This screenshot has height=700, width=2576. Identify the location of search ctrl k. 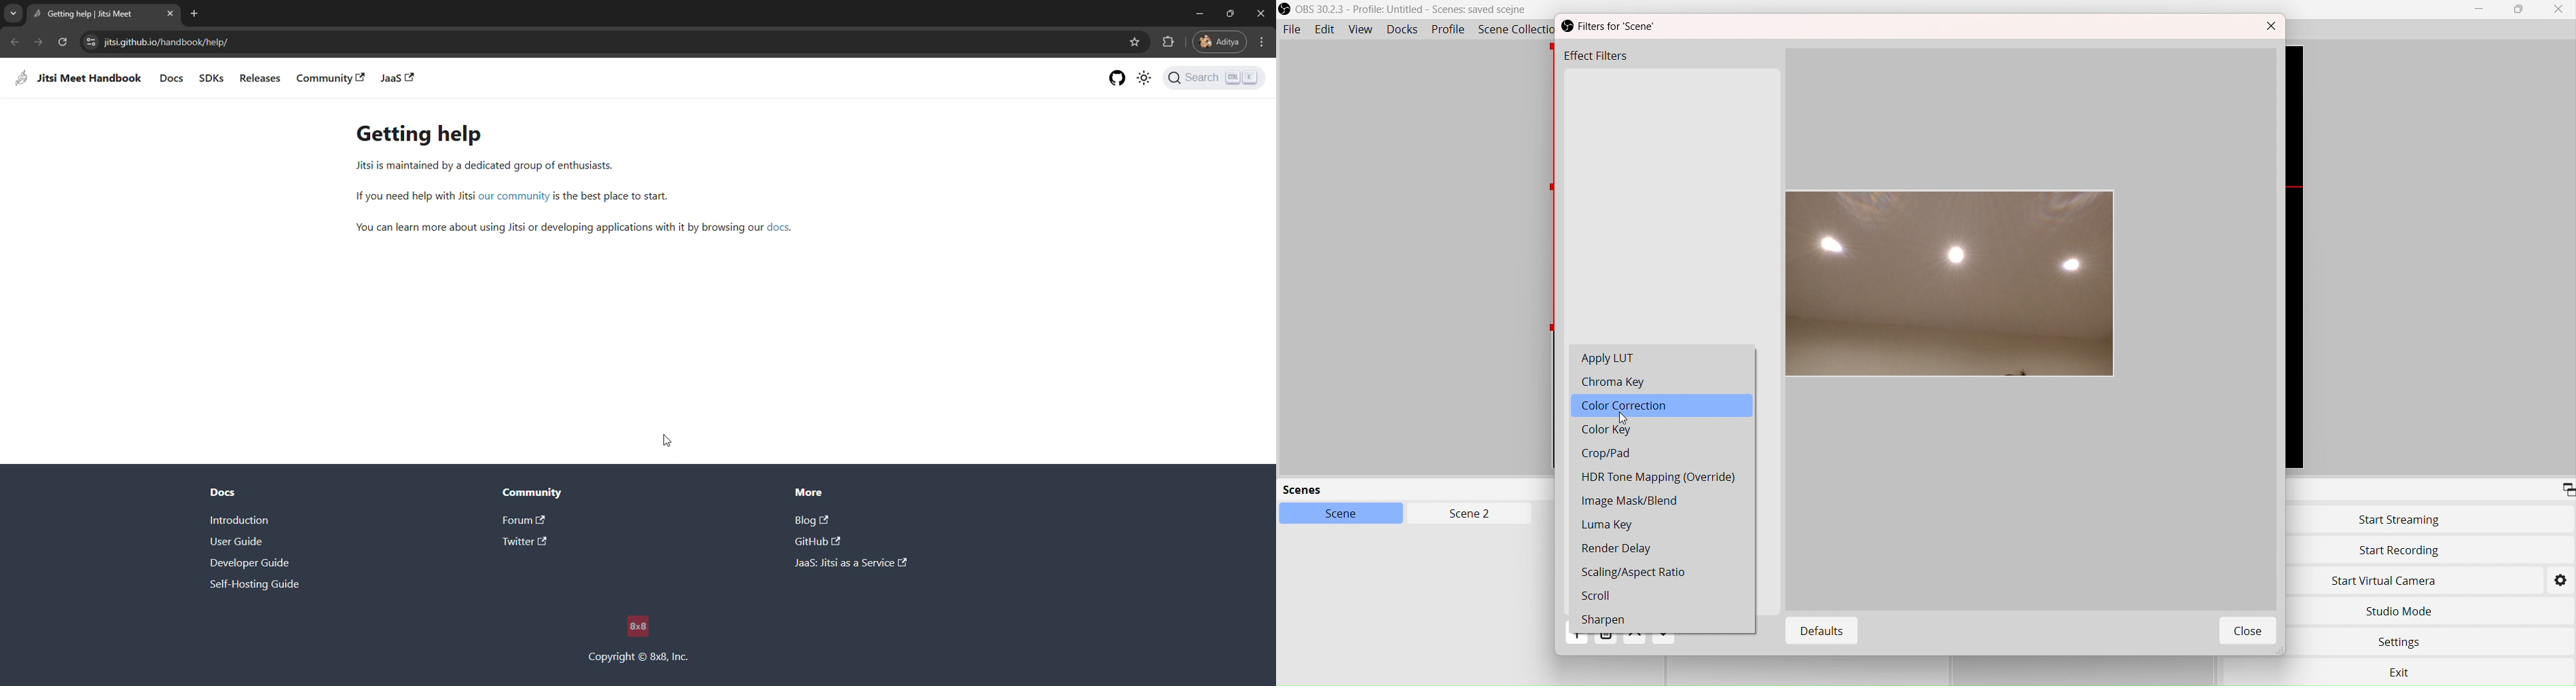
(1212, 78).